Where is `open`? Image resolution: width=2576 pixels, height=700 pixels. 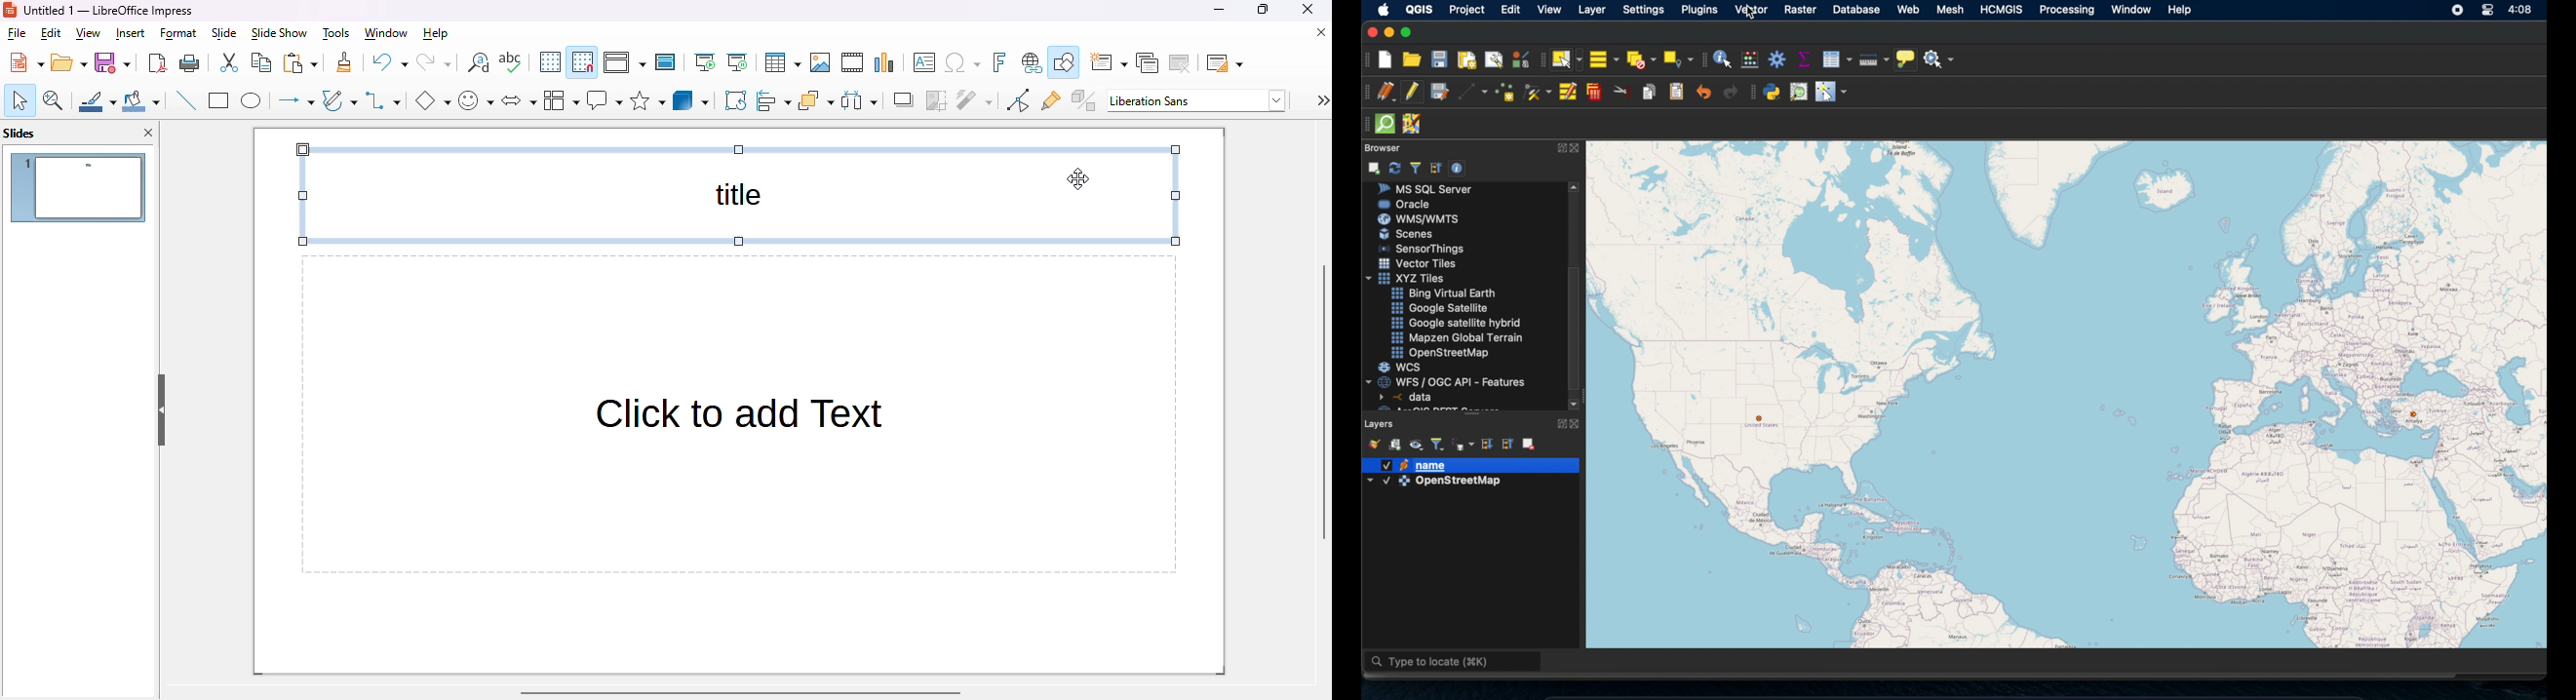 open is located at coordinates (69, 62).